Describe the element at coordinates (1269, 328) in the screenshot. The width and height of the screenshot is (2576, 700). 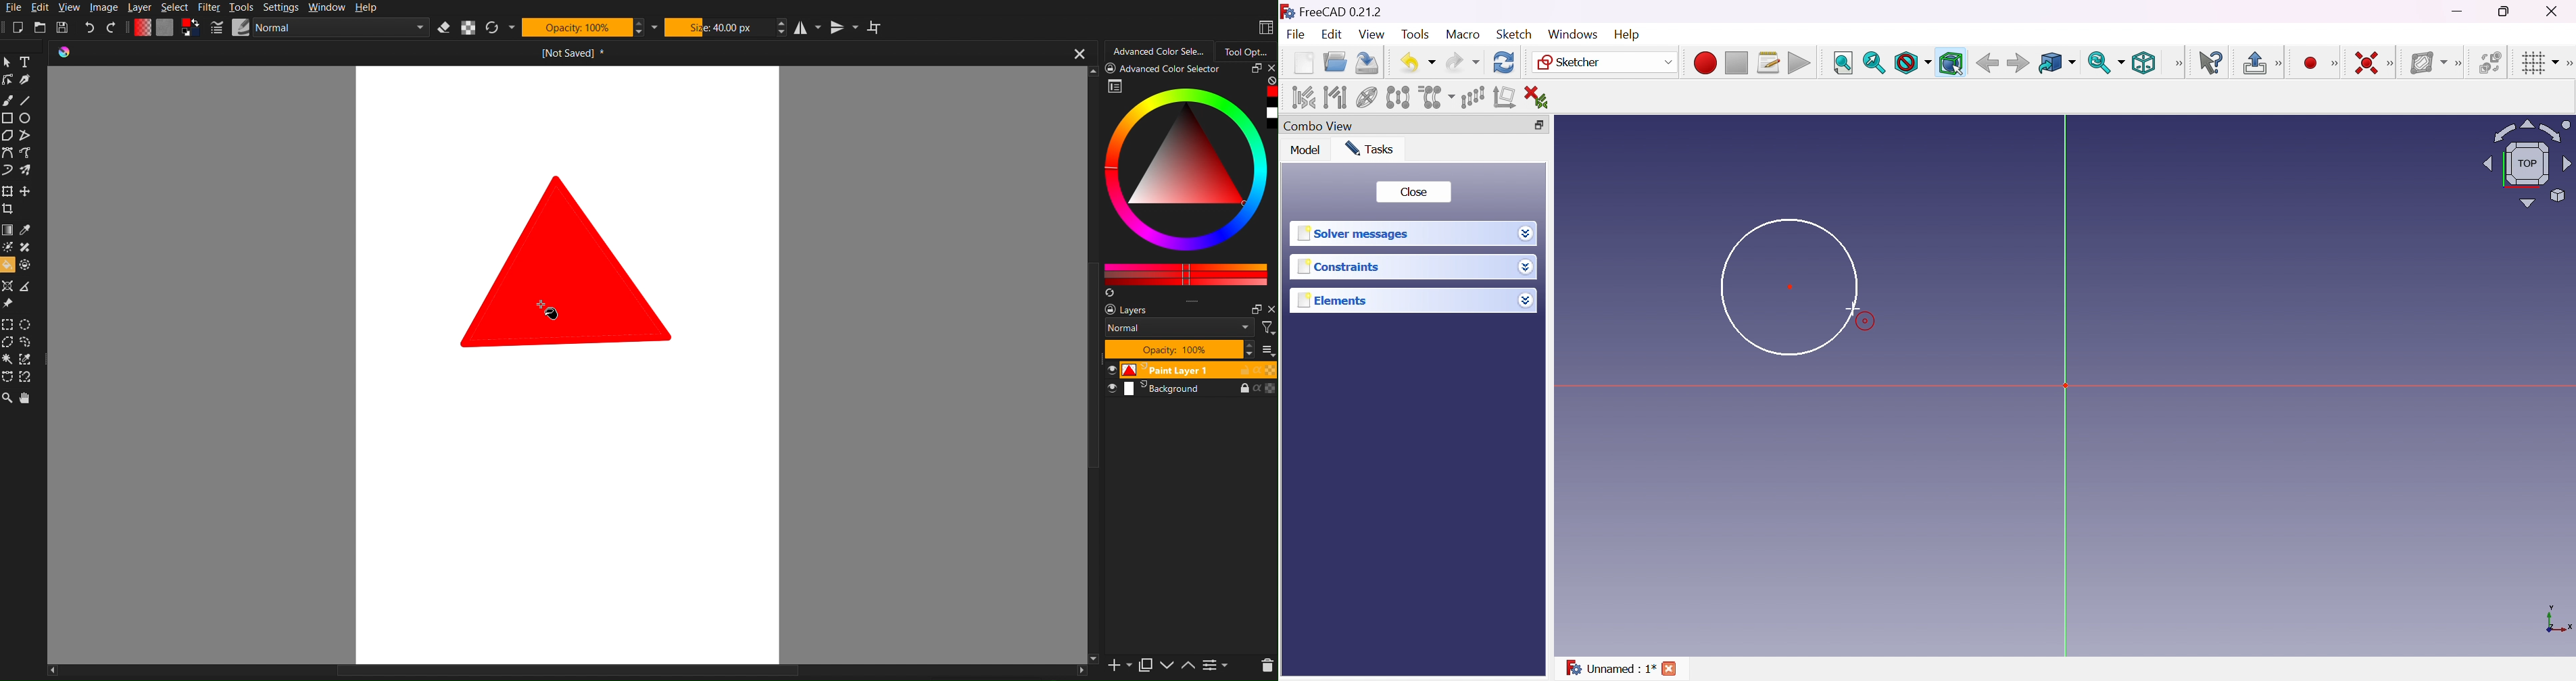
I see `filter` at that location.